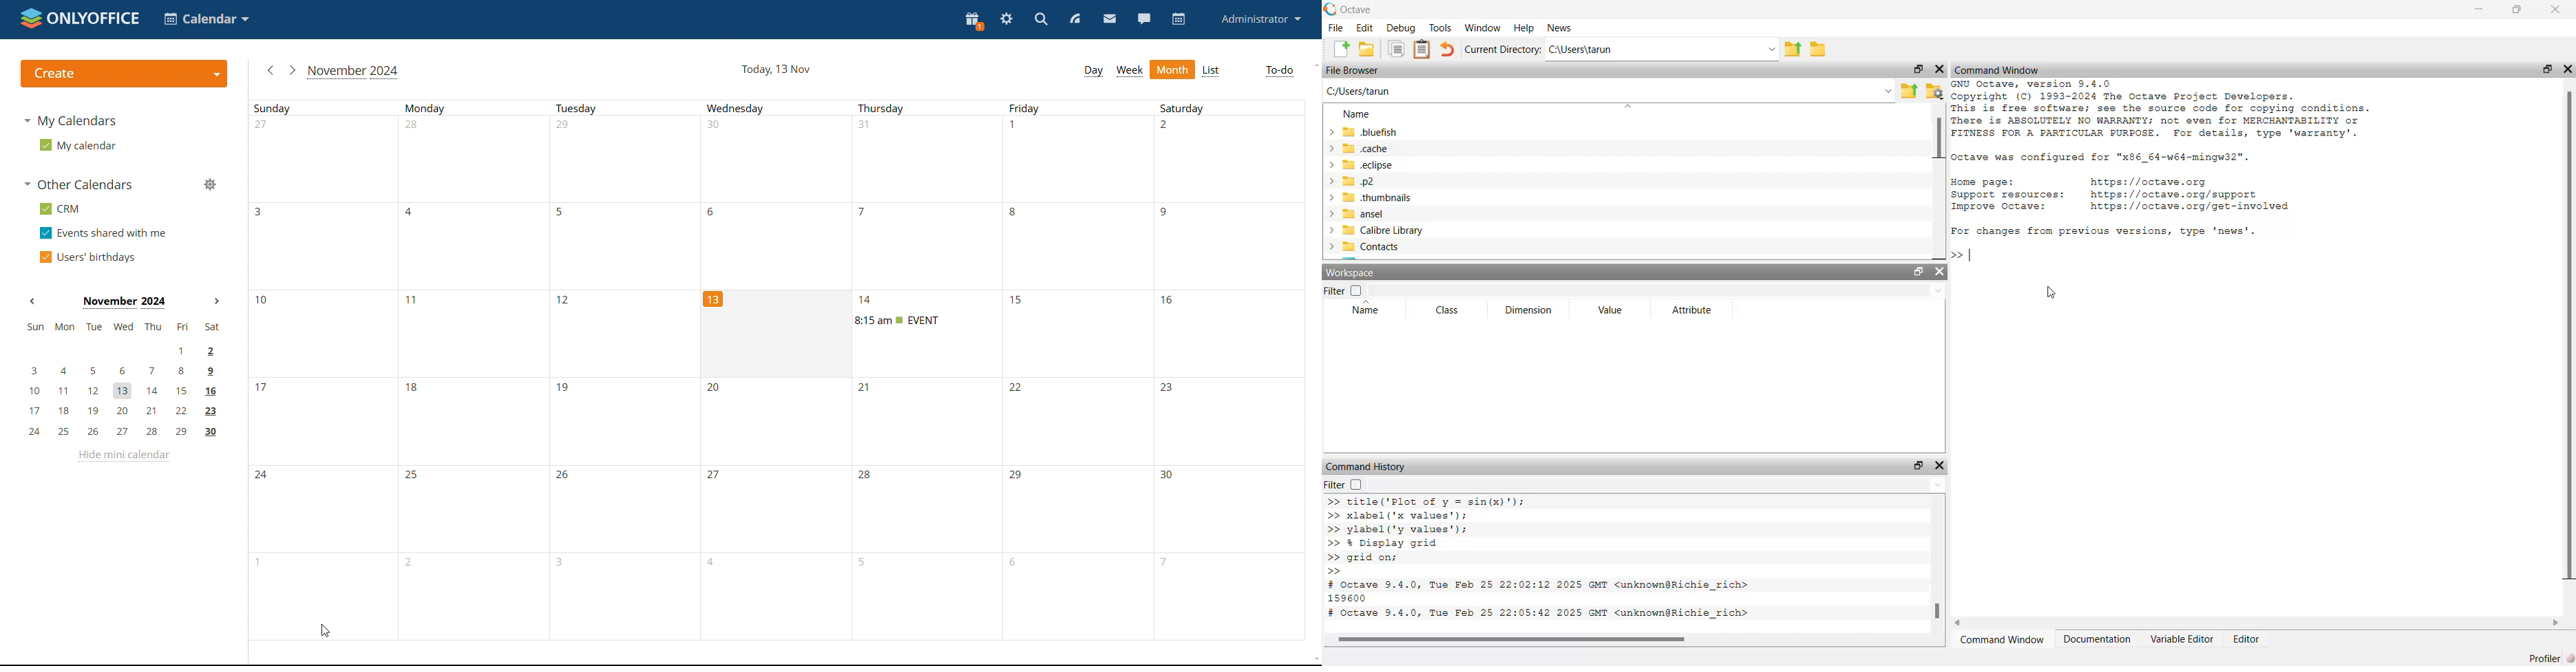 Image resolution: width=2576 pixels, height=672 pixels. What do you see at coordinates (1358, 91) in the screenshot?
I see `C:/Users/tarun` at bounding box center [1358, 91].